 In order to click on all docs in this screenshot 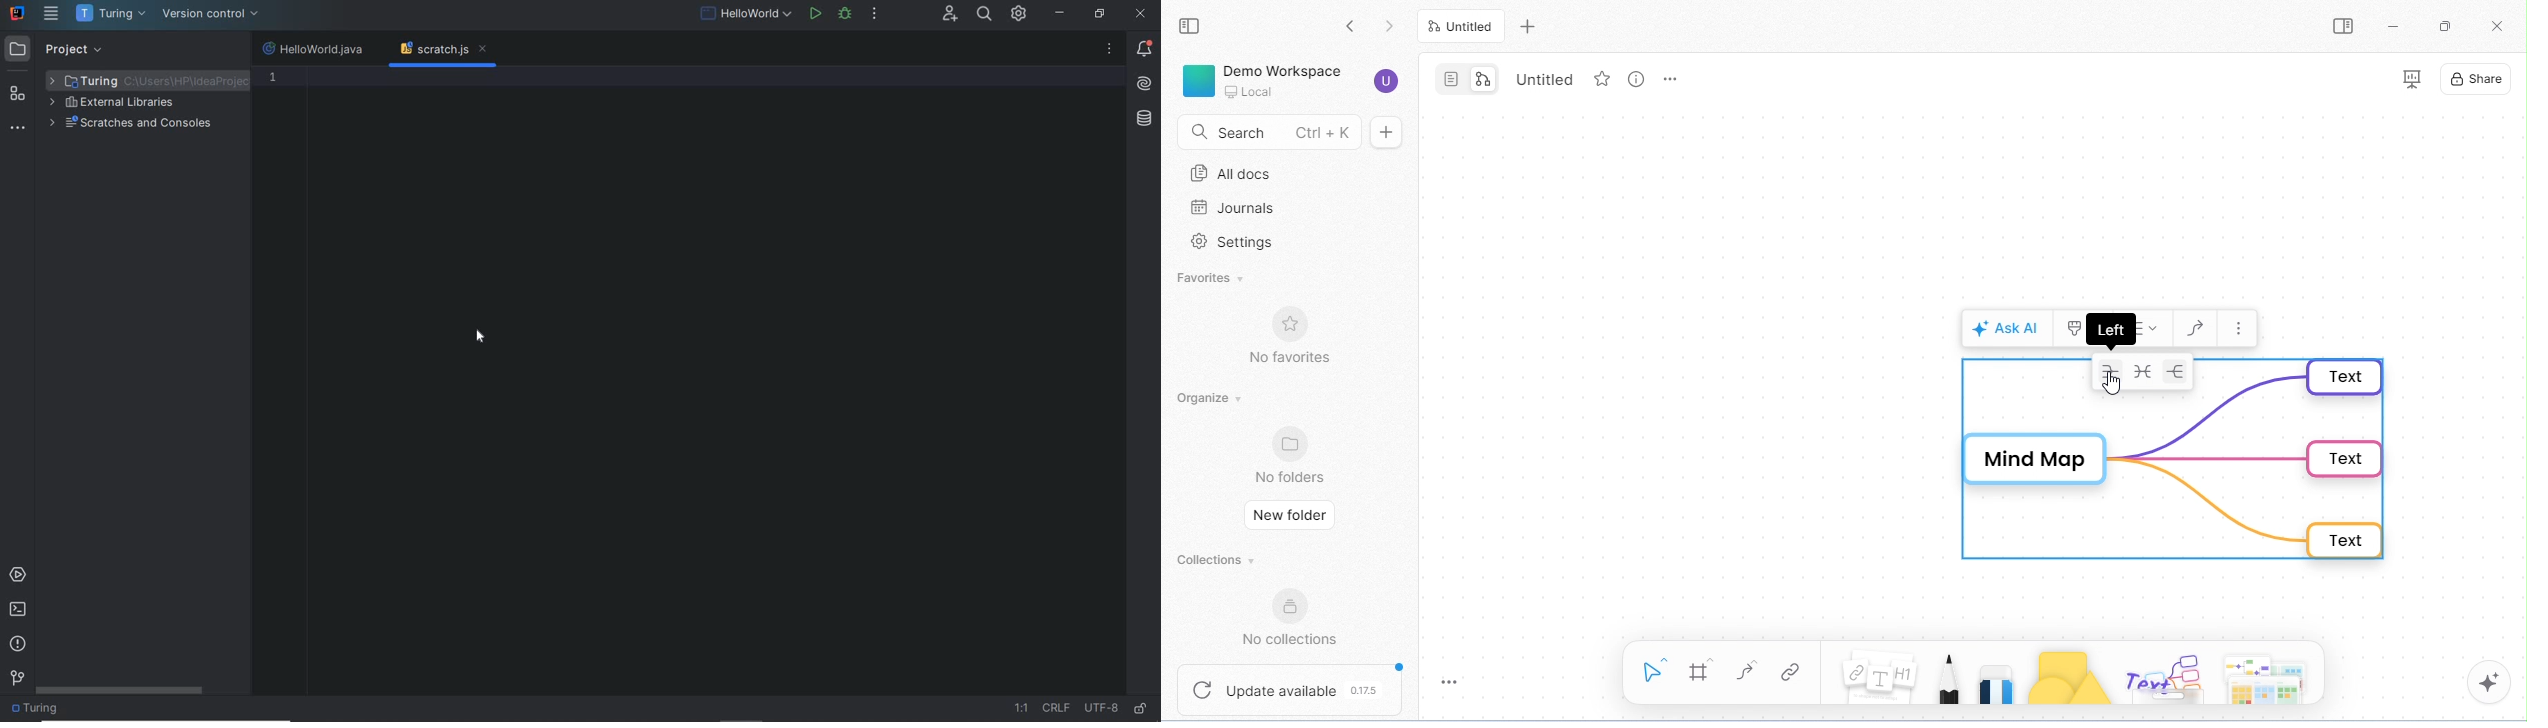, I will do `click(1238, 173)`.